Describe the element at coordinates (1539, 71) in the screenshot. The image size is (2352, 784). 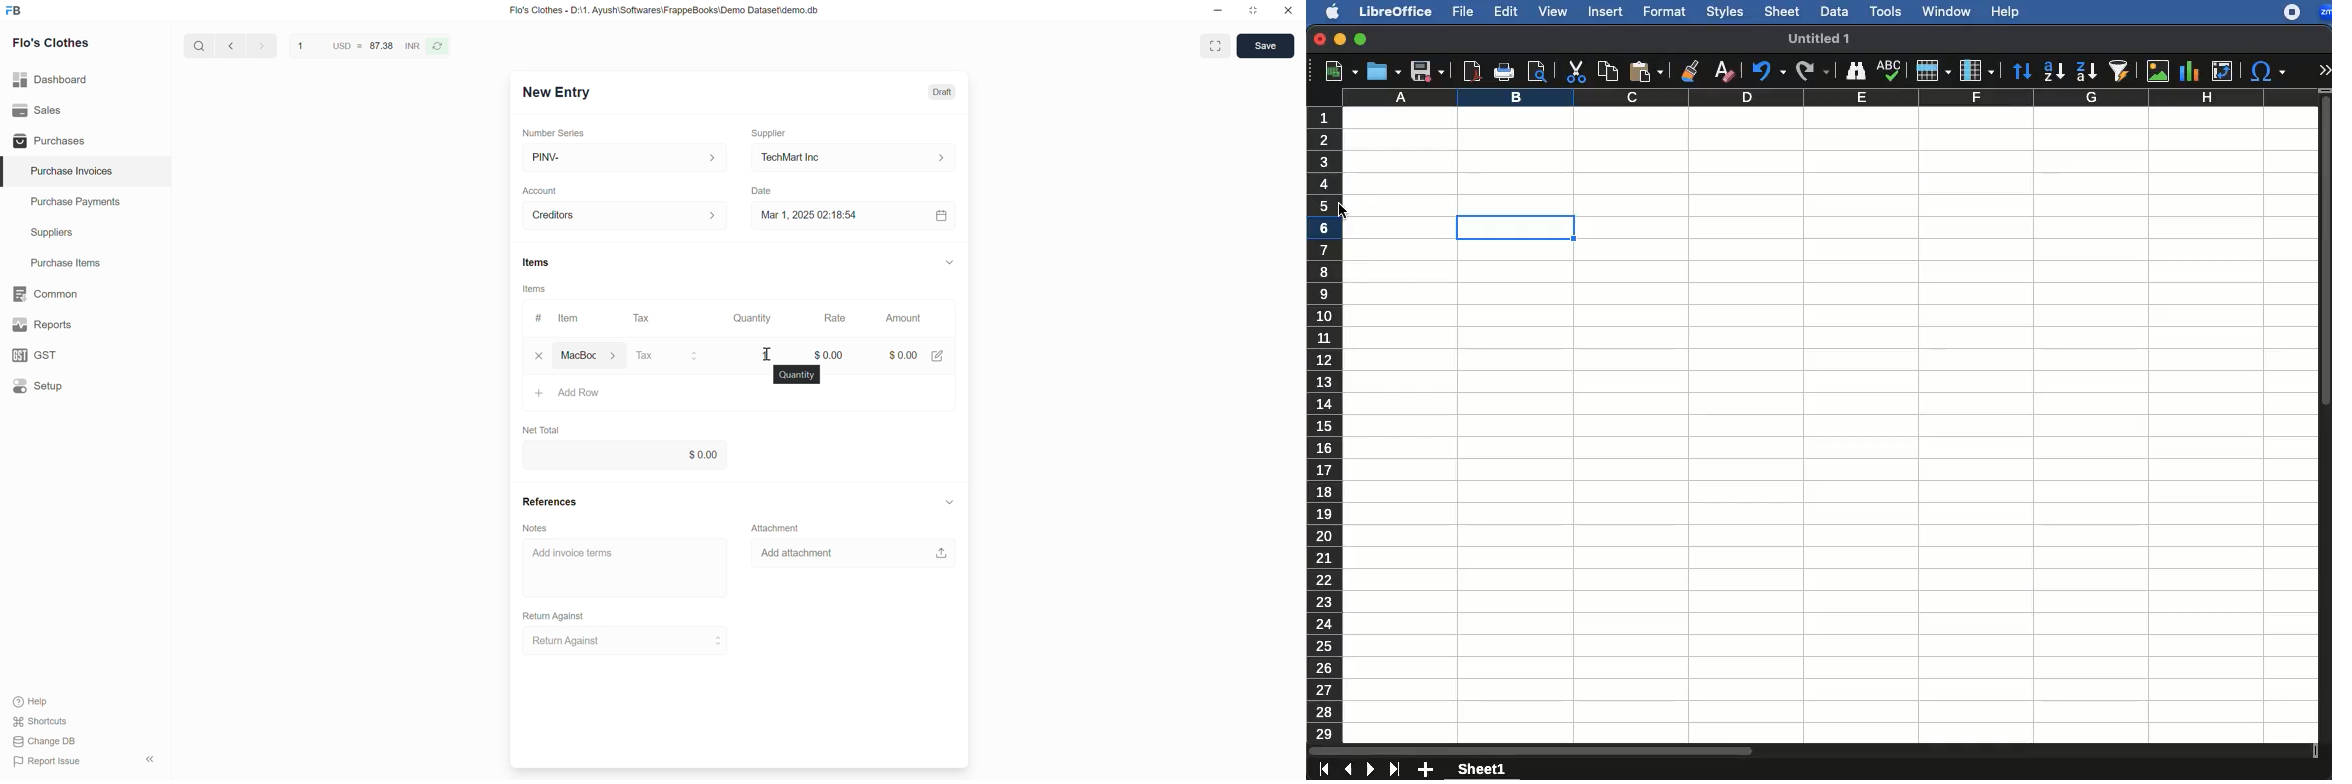
I see `print preview` at that location.